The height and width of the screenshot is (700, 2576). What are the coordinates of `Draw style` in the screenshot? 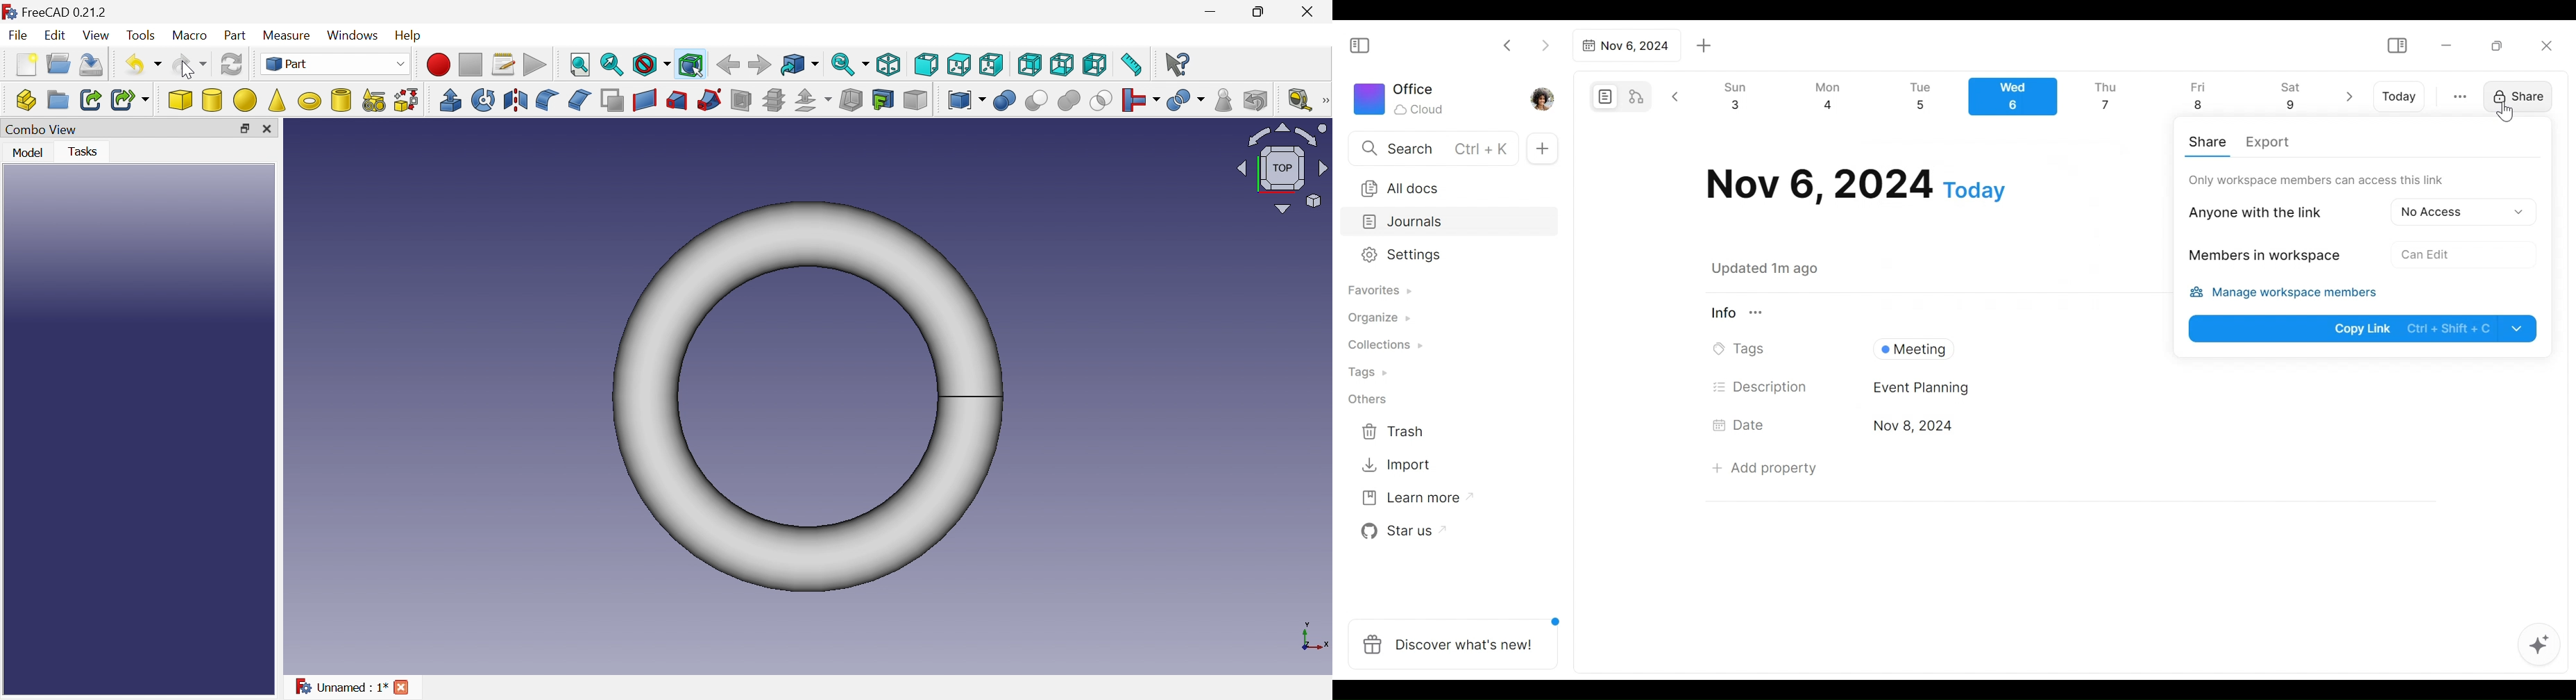 It's located at (651, 66).